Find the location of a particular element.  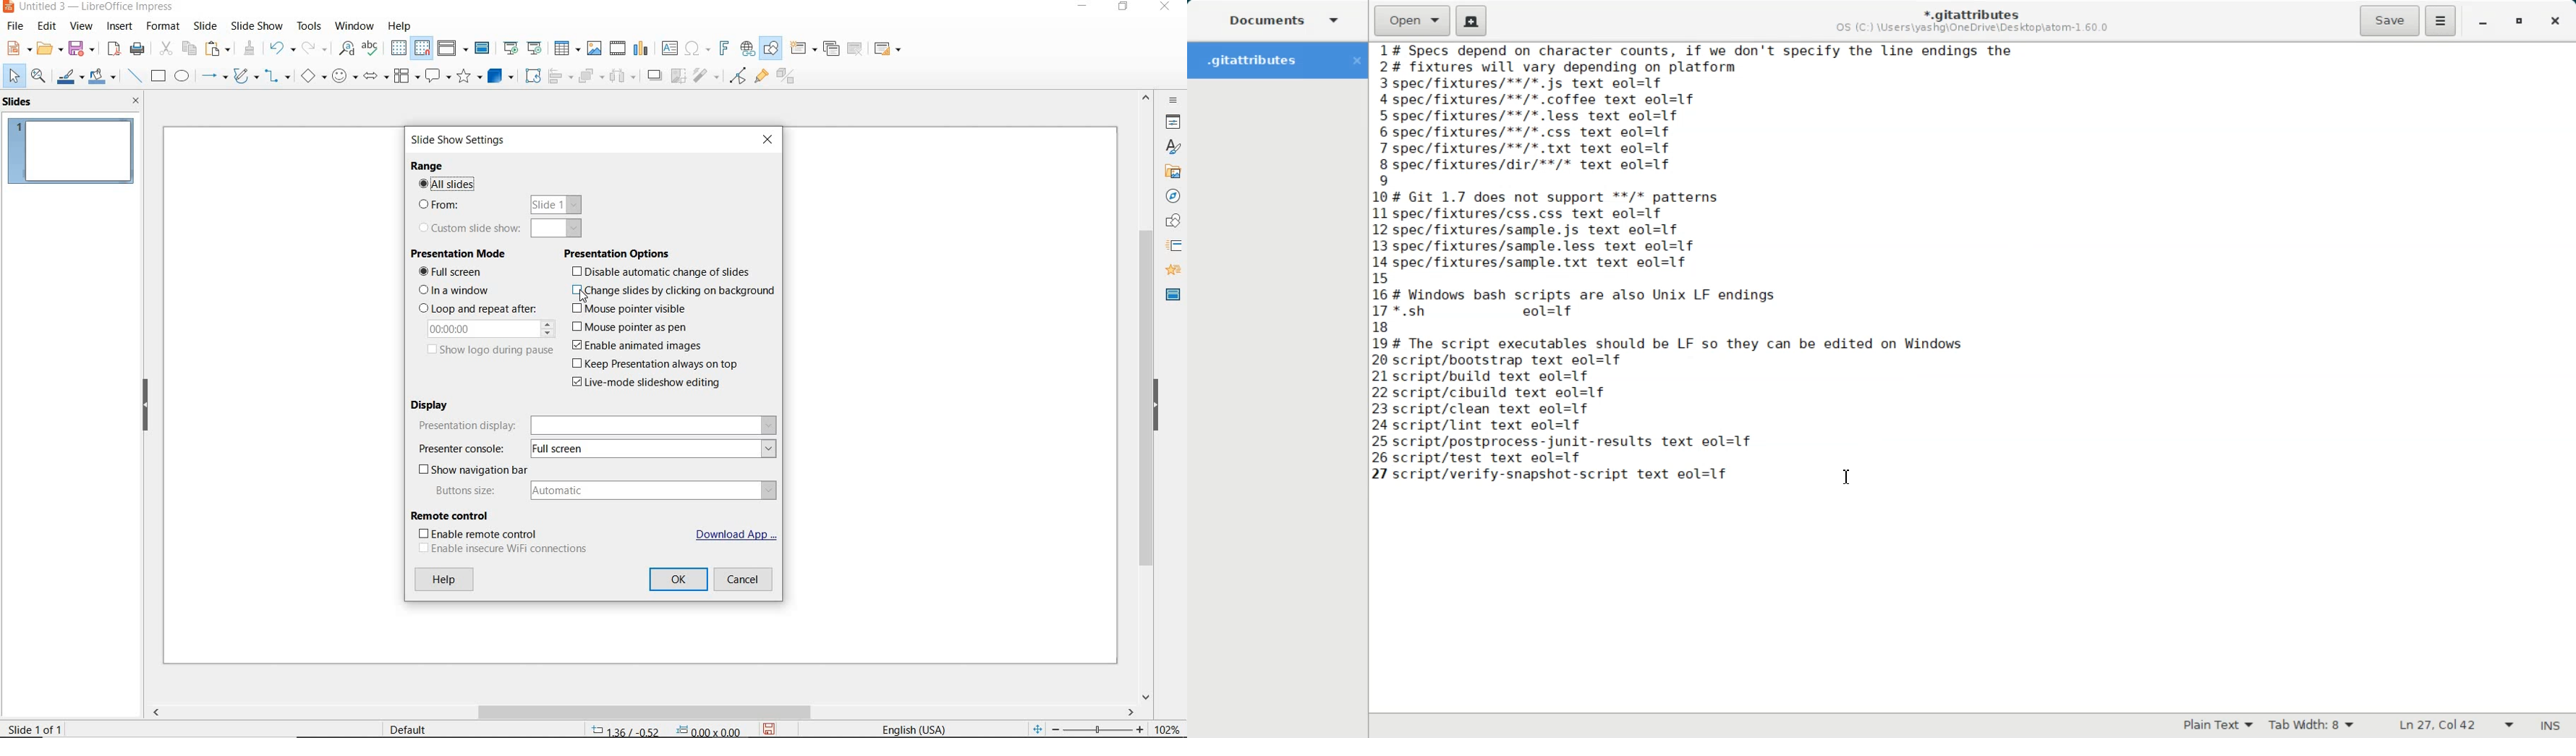

POSITION AND SIZE is located at coordinates (664, 729).